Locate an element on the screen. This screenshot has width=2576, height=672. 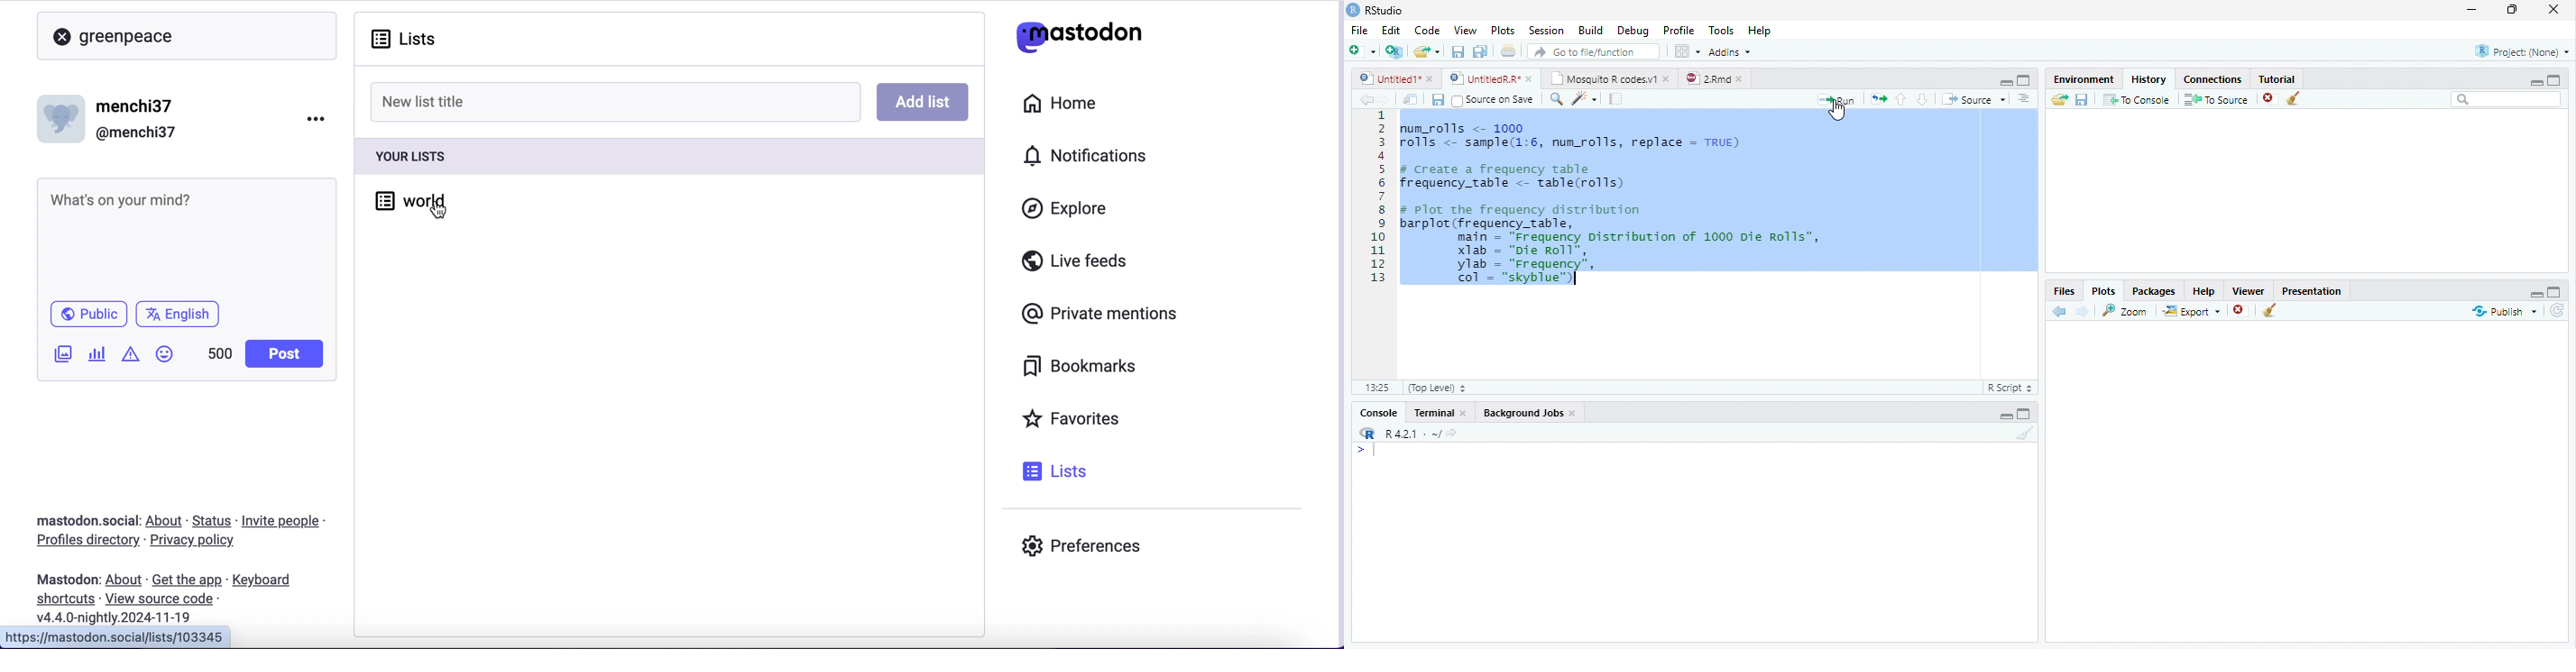
new list title is located at coordinates (616, 101).